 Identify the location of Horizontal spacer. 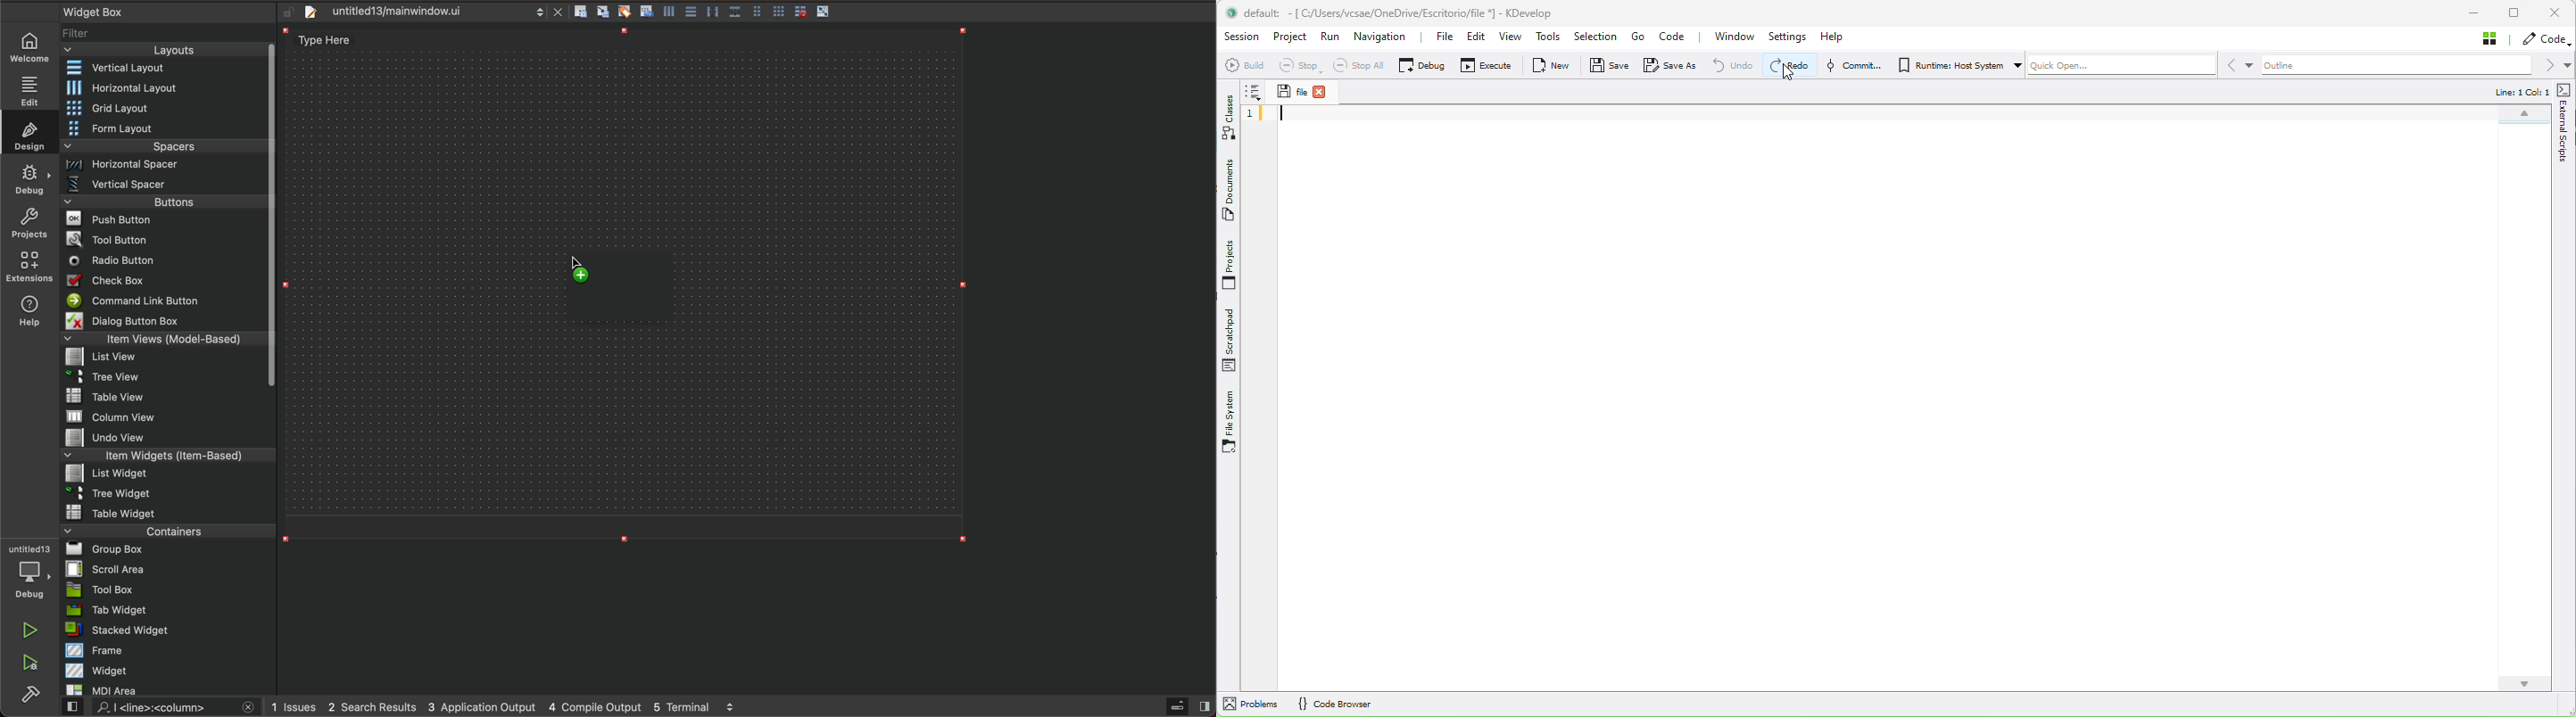
(164, 166).